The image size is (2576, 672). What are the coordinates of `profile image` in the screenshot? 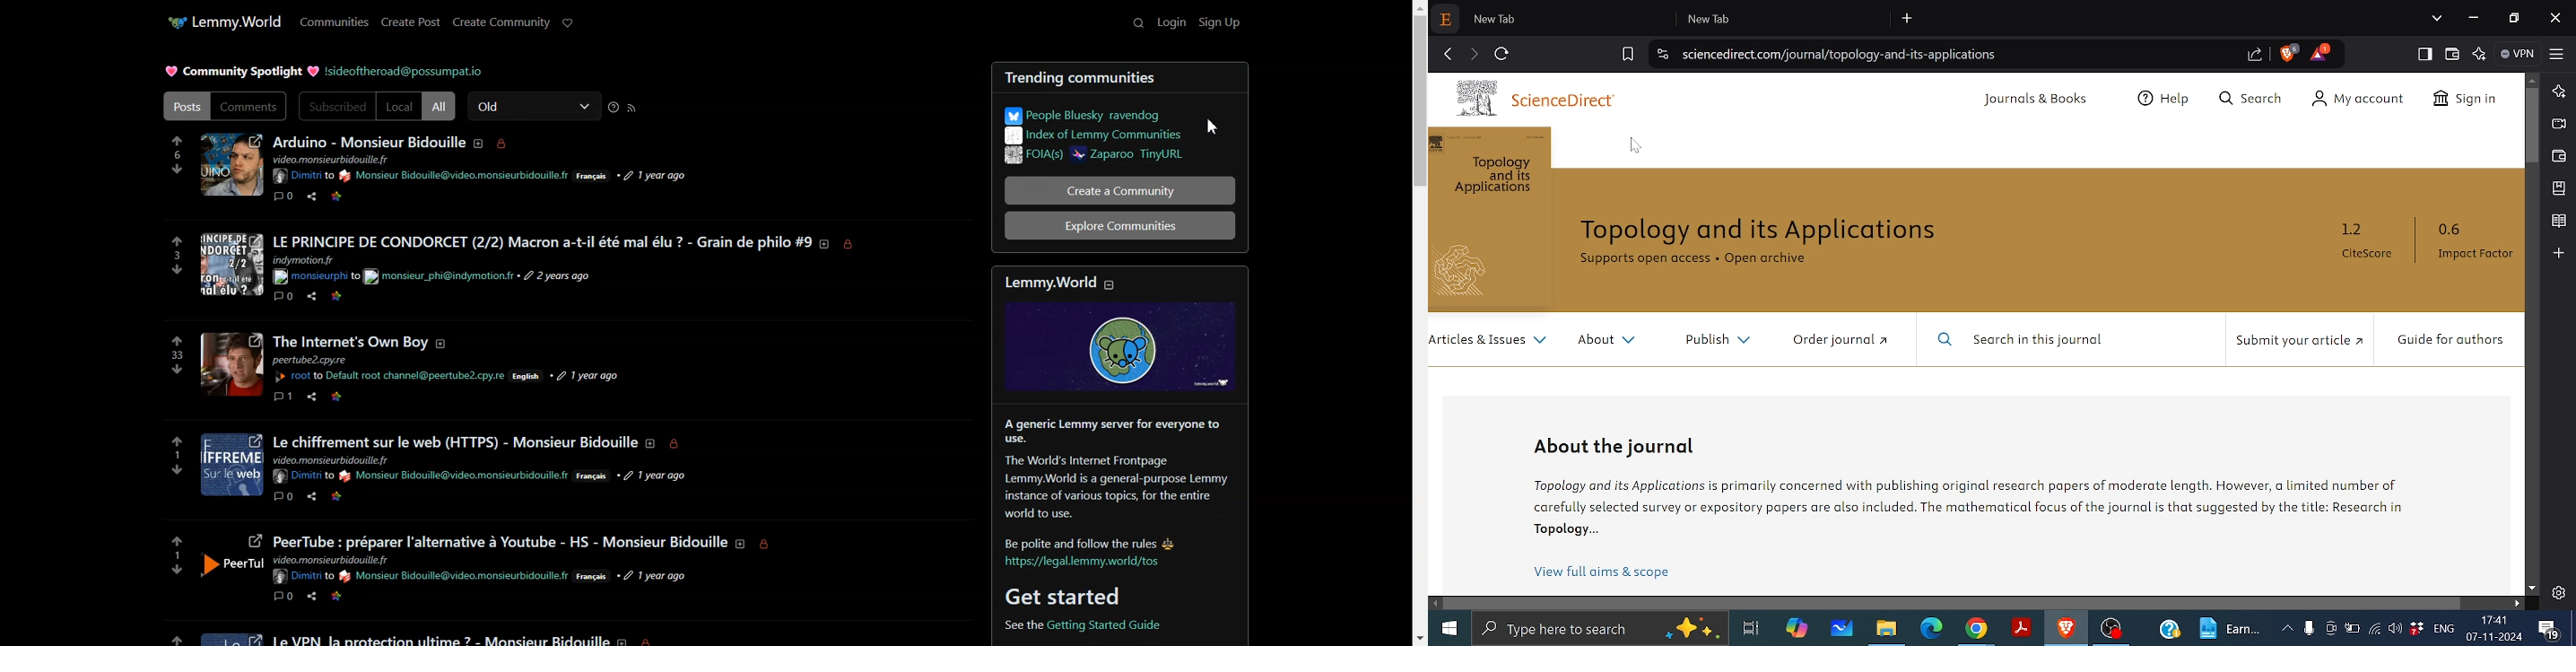 It's located at (231, 561).